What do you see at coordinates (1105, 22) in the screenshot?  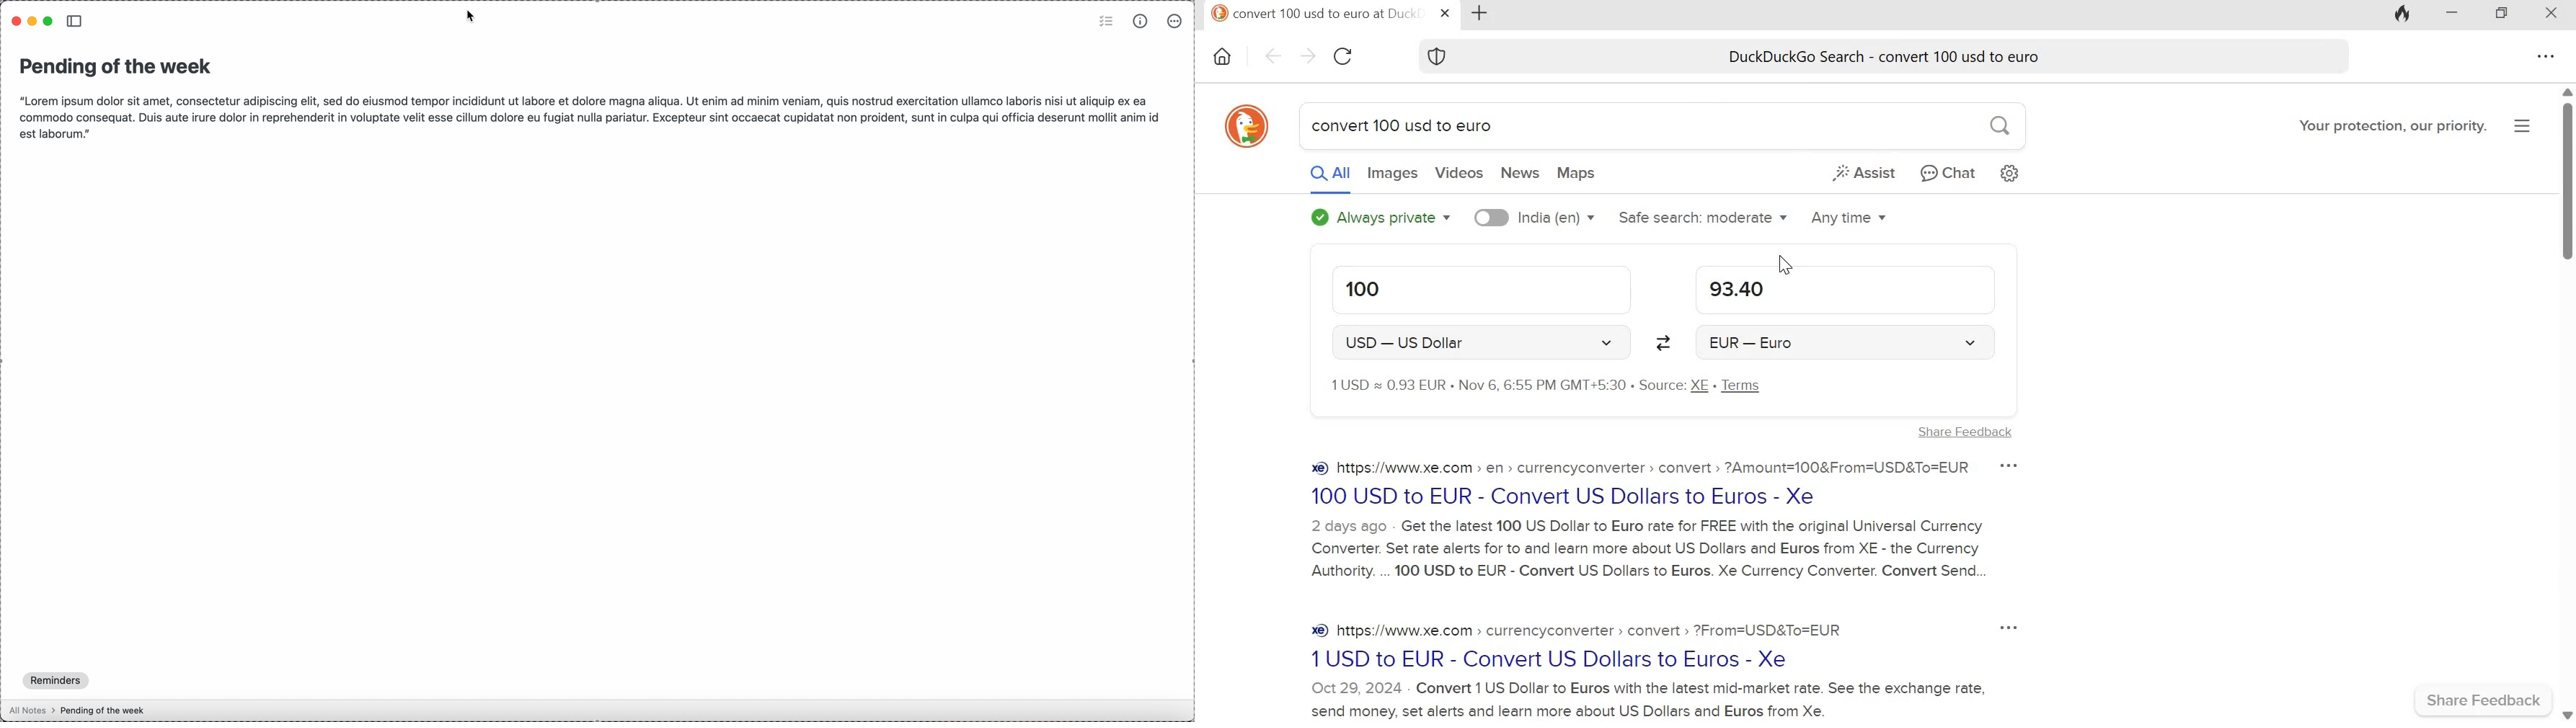 I see `check list` at bounding box center [1105, 22].